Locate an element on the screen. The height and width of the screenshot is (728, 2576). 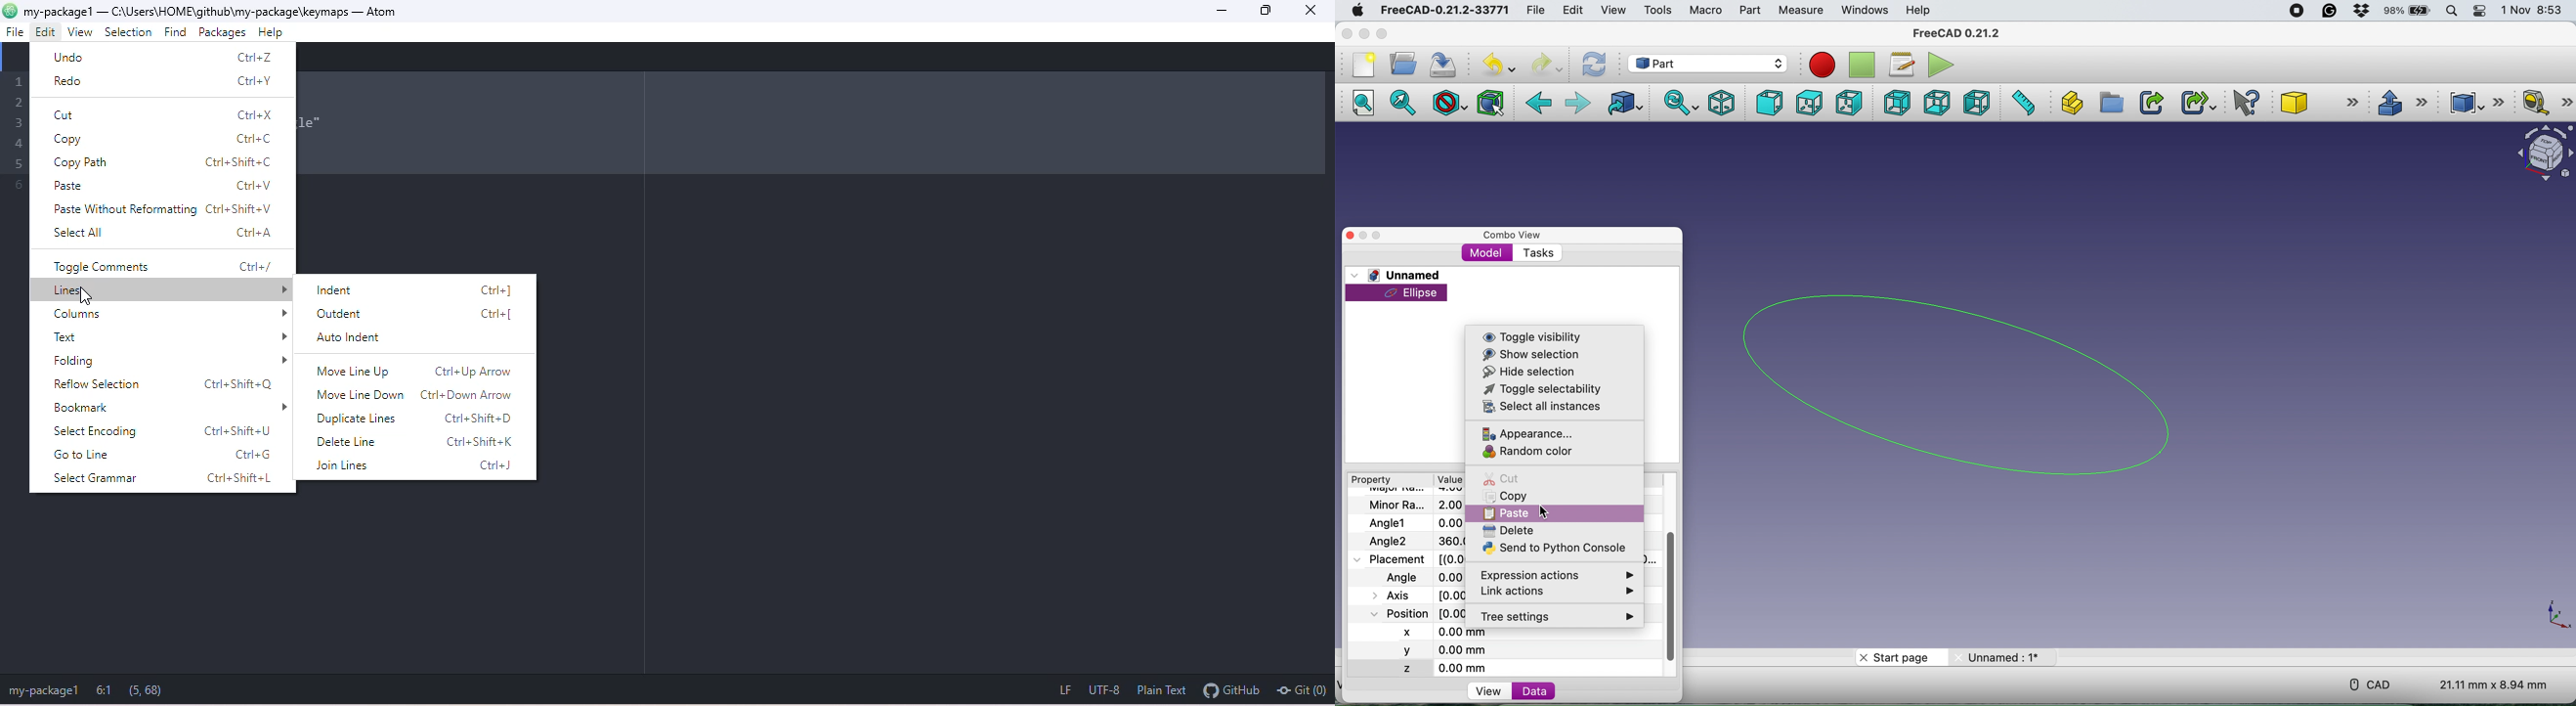
execute macros is located at coordinates (1939, 65).